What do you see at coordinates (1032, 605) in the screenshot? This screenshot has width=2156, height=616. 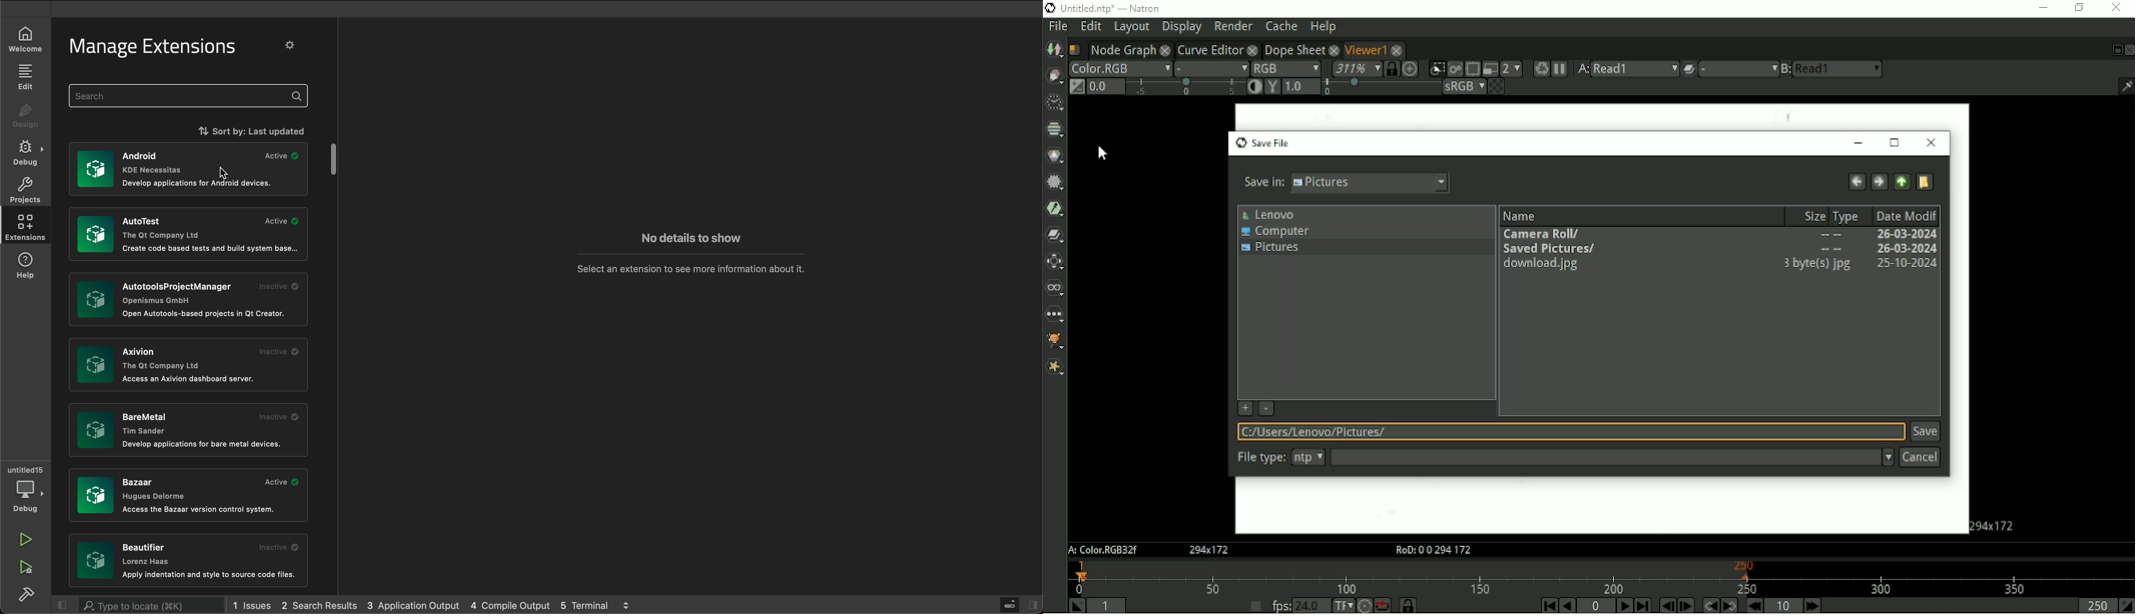 I see `open sidebar` at bounding box center [1032, 605].